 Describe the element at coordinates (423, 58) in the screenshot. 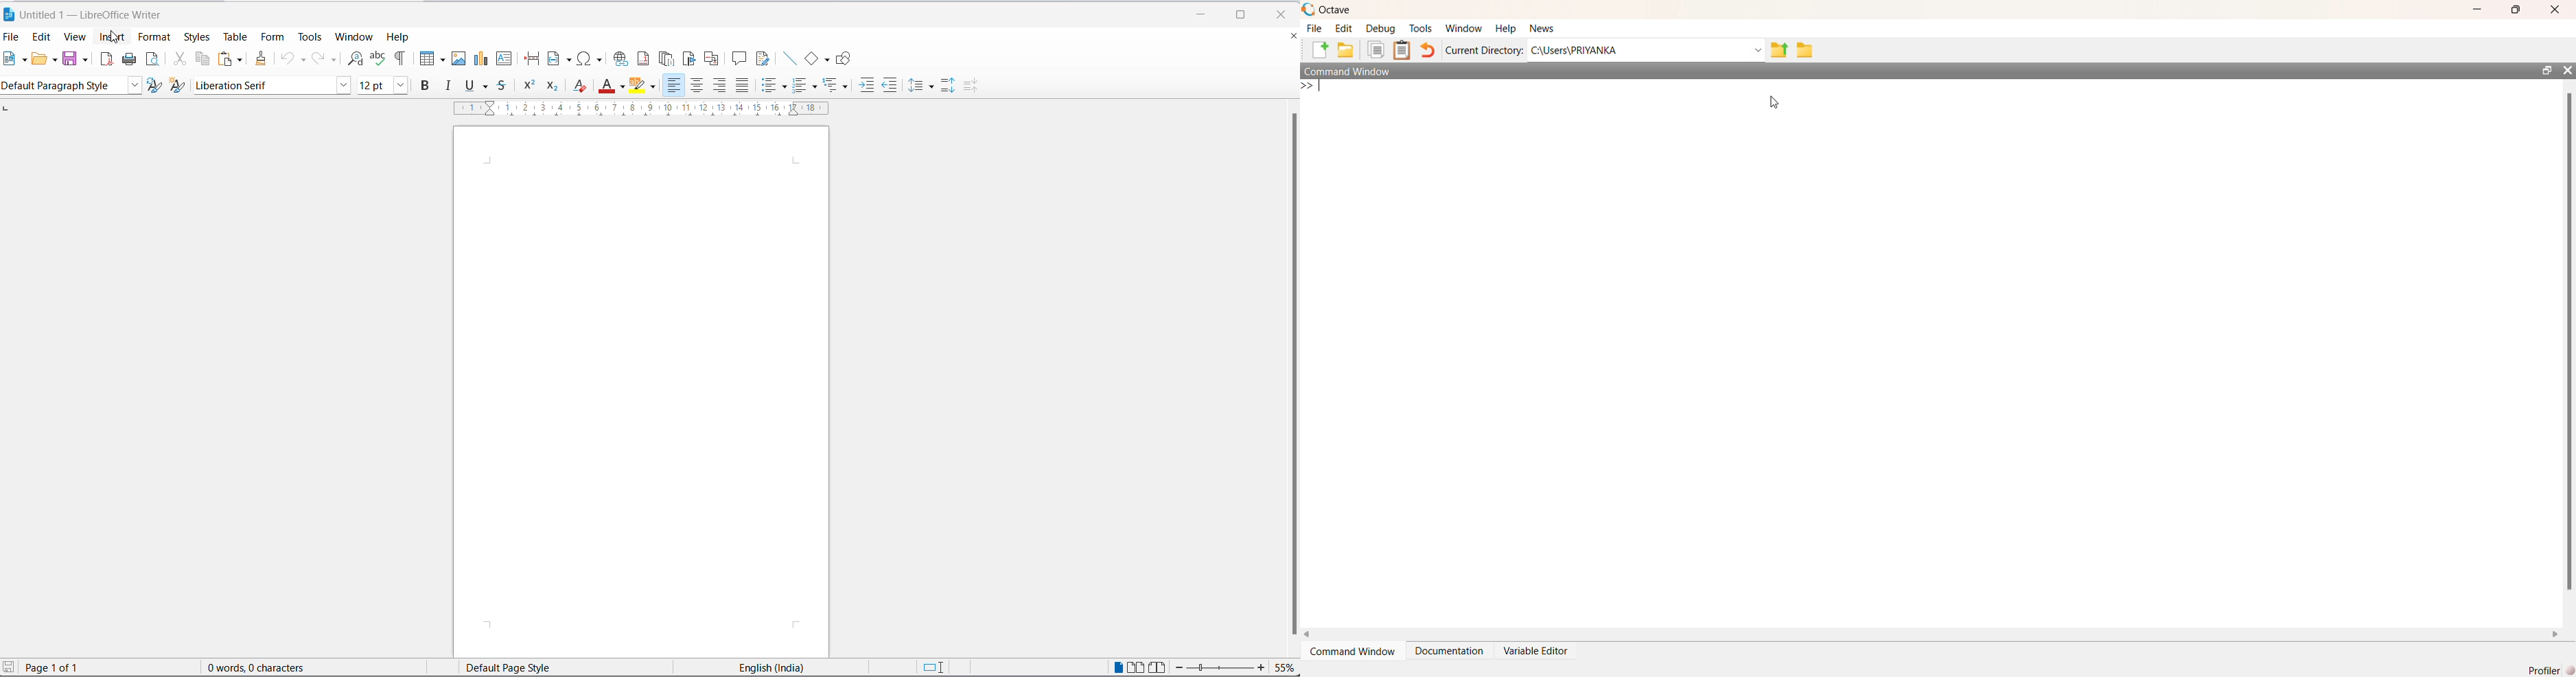

I see `insert table` at that location.